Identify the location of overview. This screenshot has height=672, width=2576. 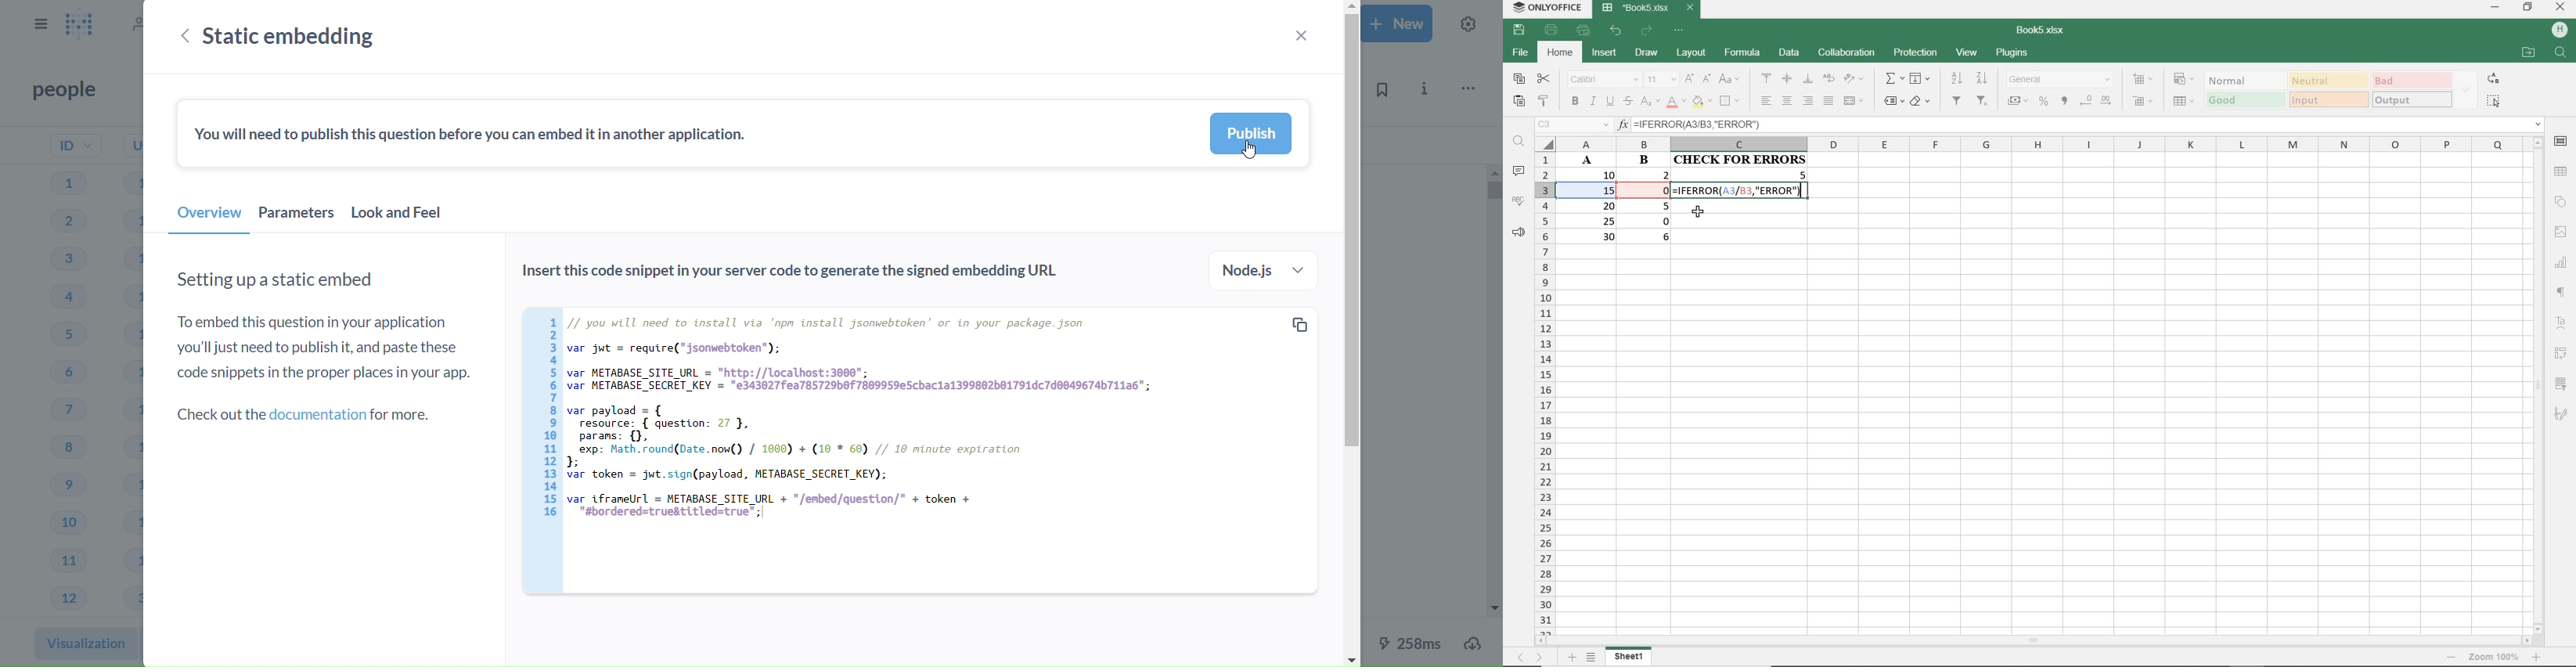
(208, 218).